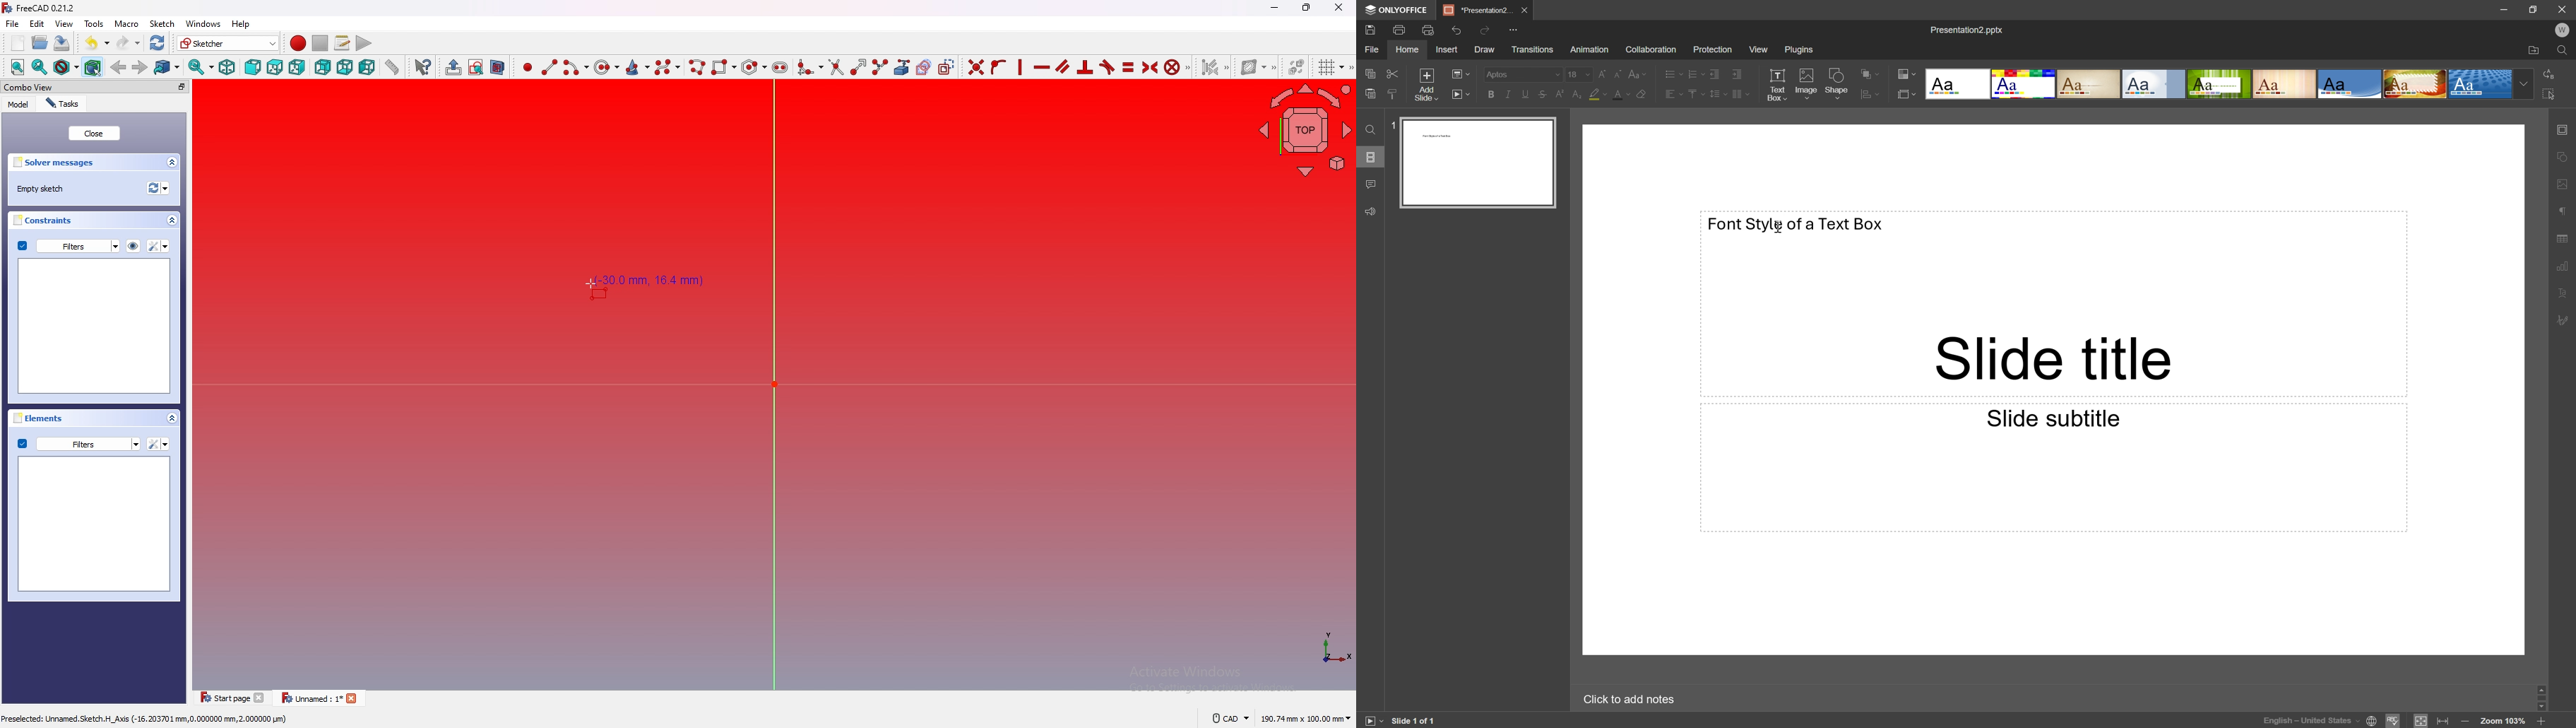 Image resolution: width=2576 pixels, height=728 pixels. Describe the element at coordinates (1107, 67) in the screenshot. I see `constraint tangent` at that location.